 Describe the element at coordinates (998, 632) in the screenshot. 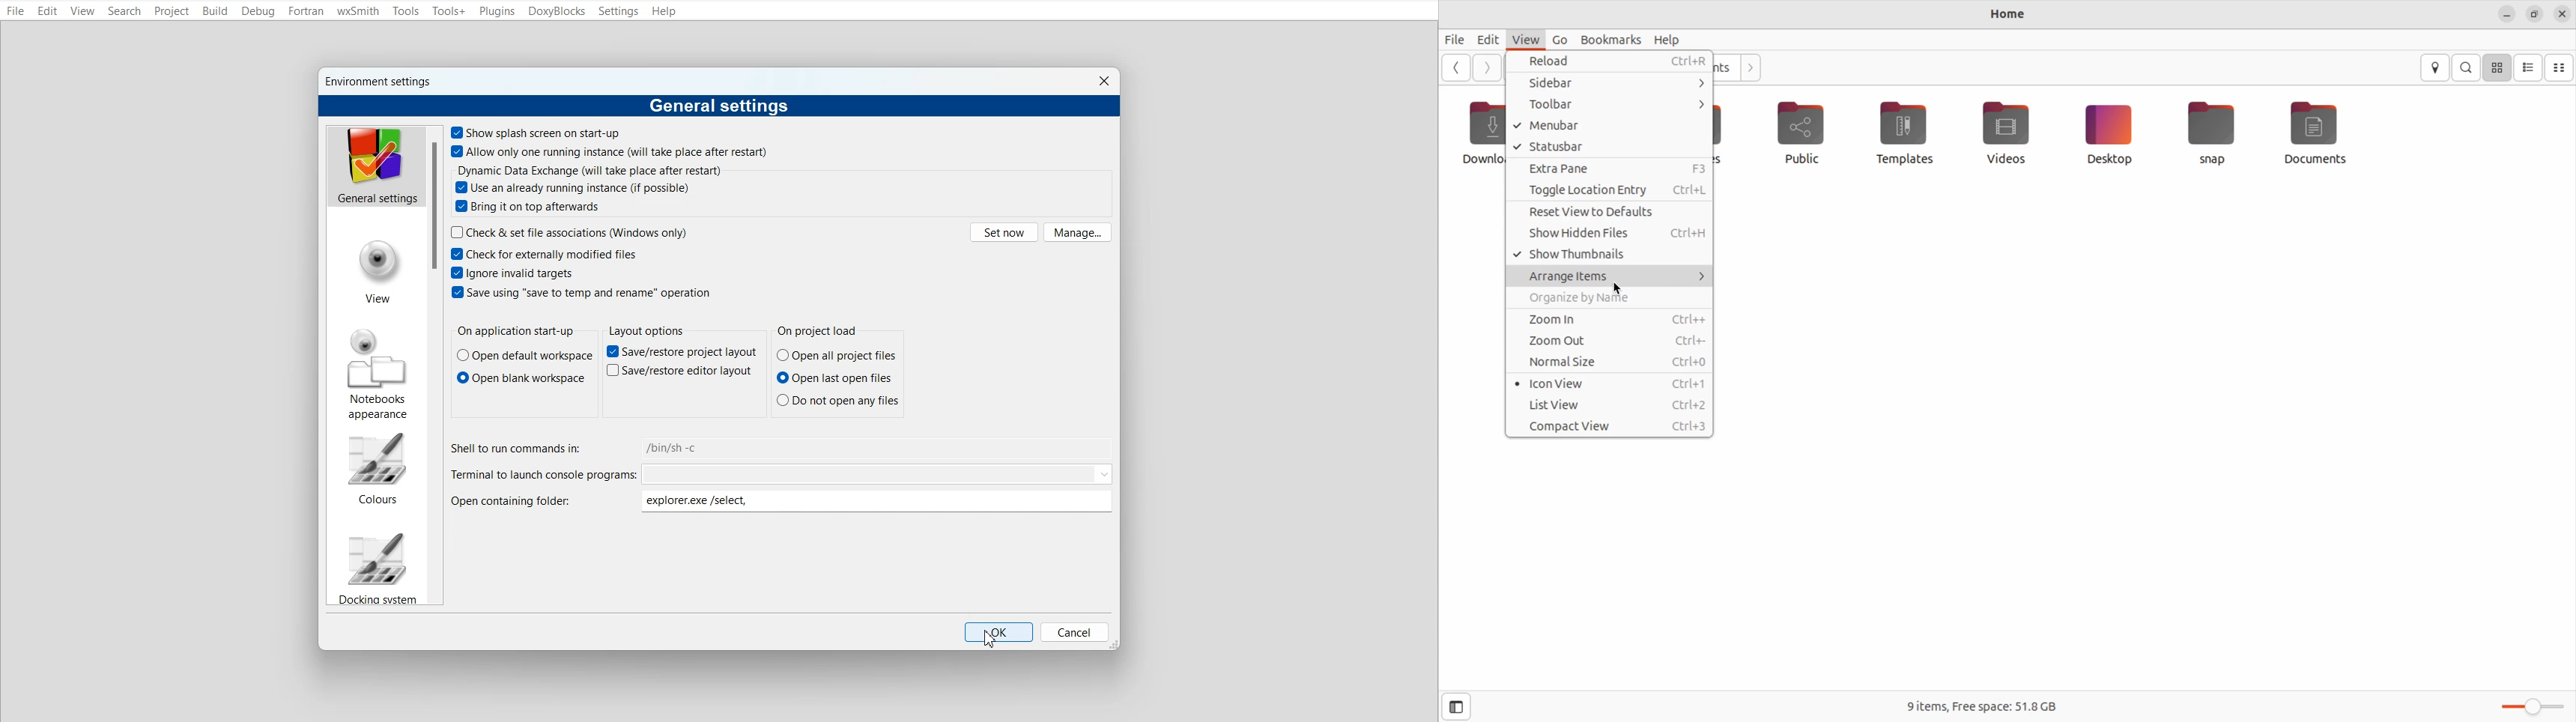

I see `OK` at that location.